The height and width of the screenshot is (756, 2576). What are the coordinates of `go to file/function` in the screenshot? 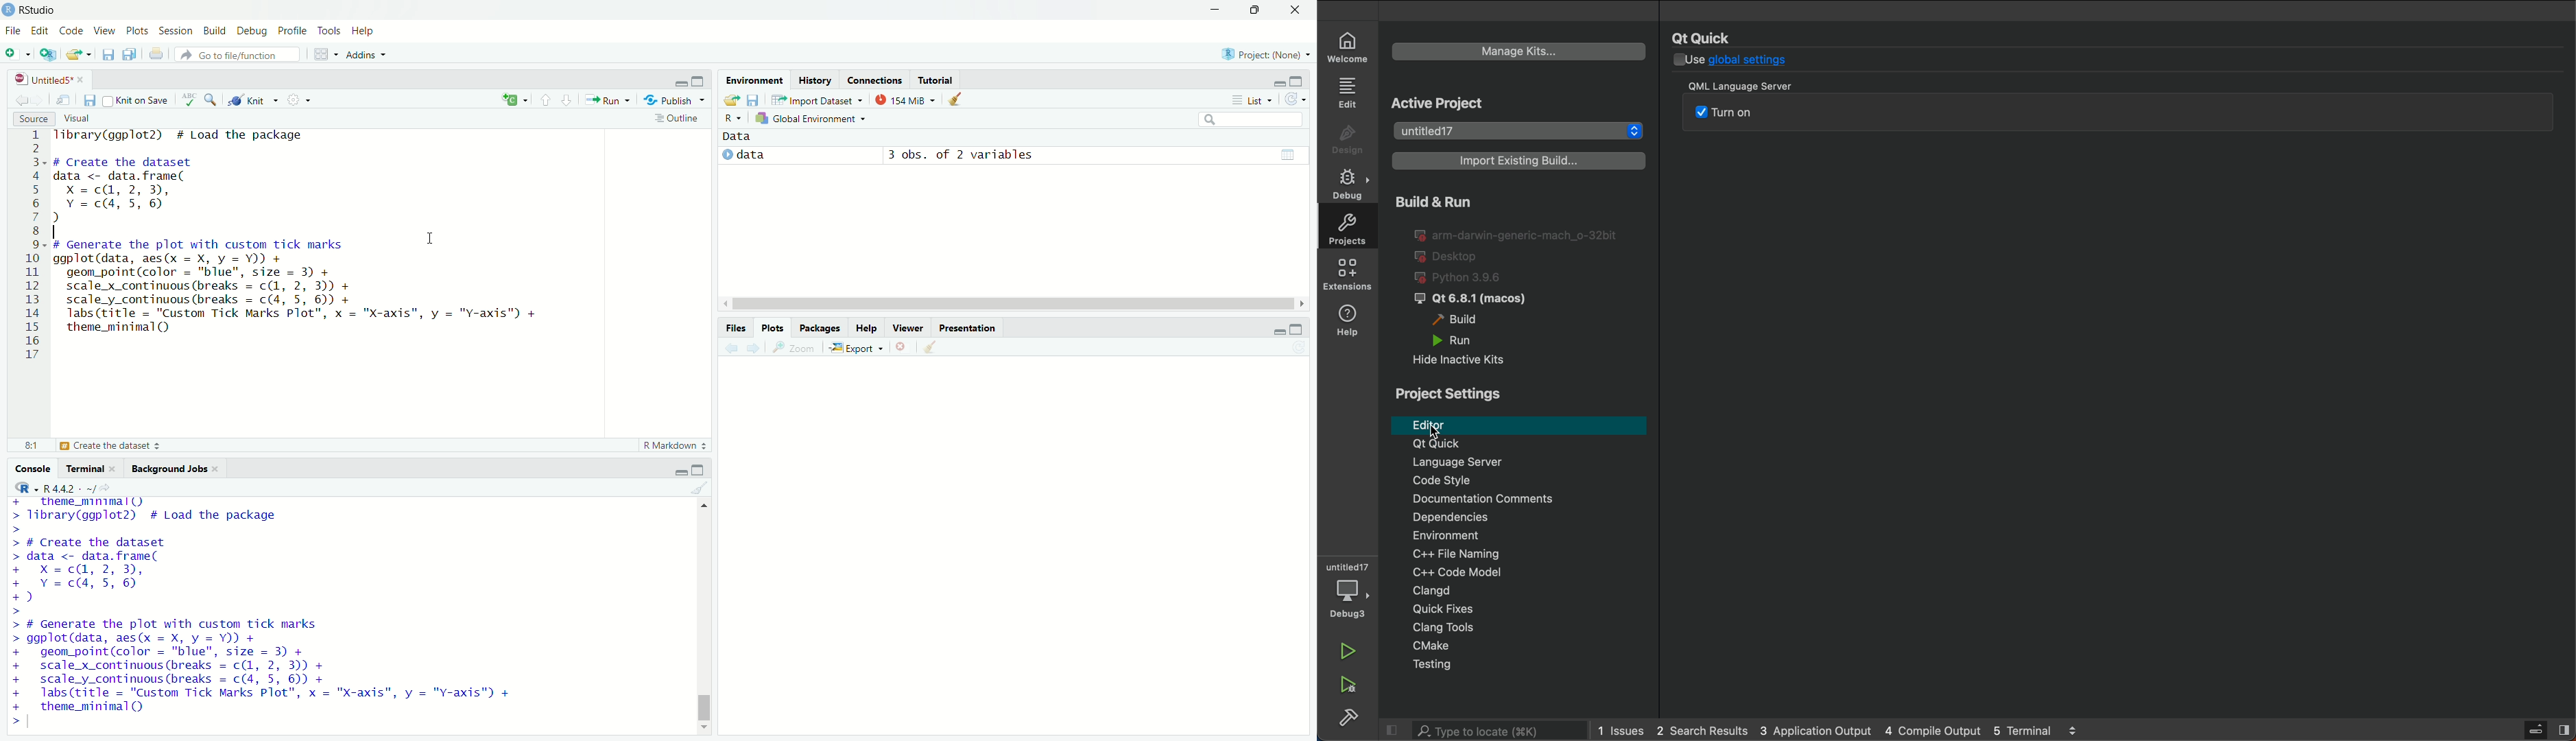 It's located at (237, 54).